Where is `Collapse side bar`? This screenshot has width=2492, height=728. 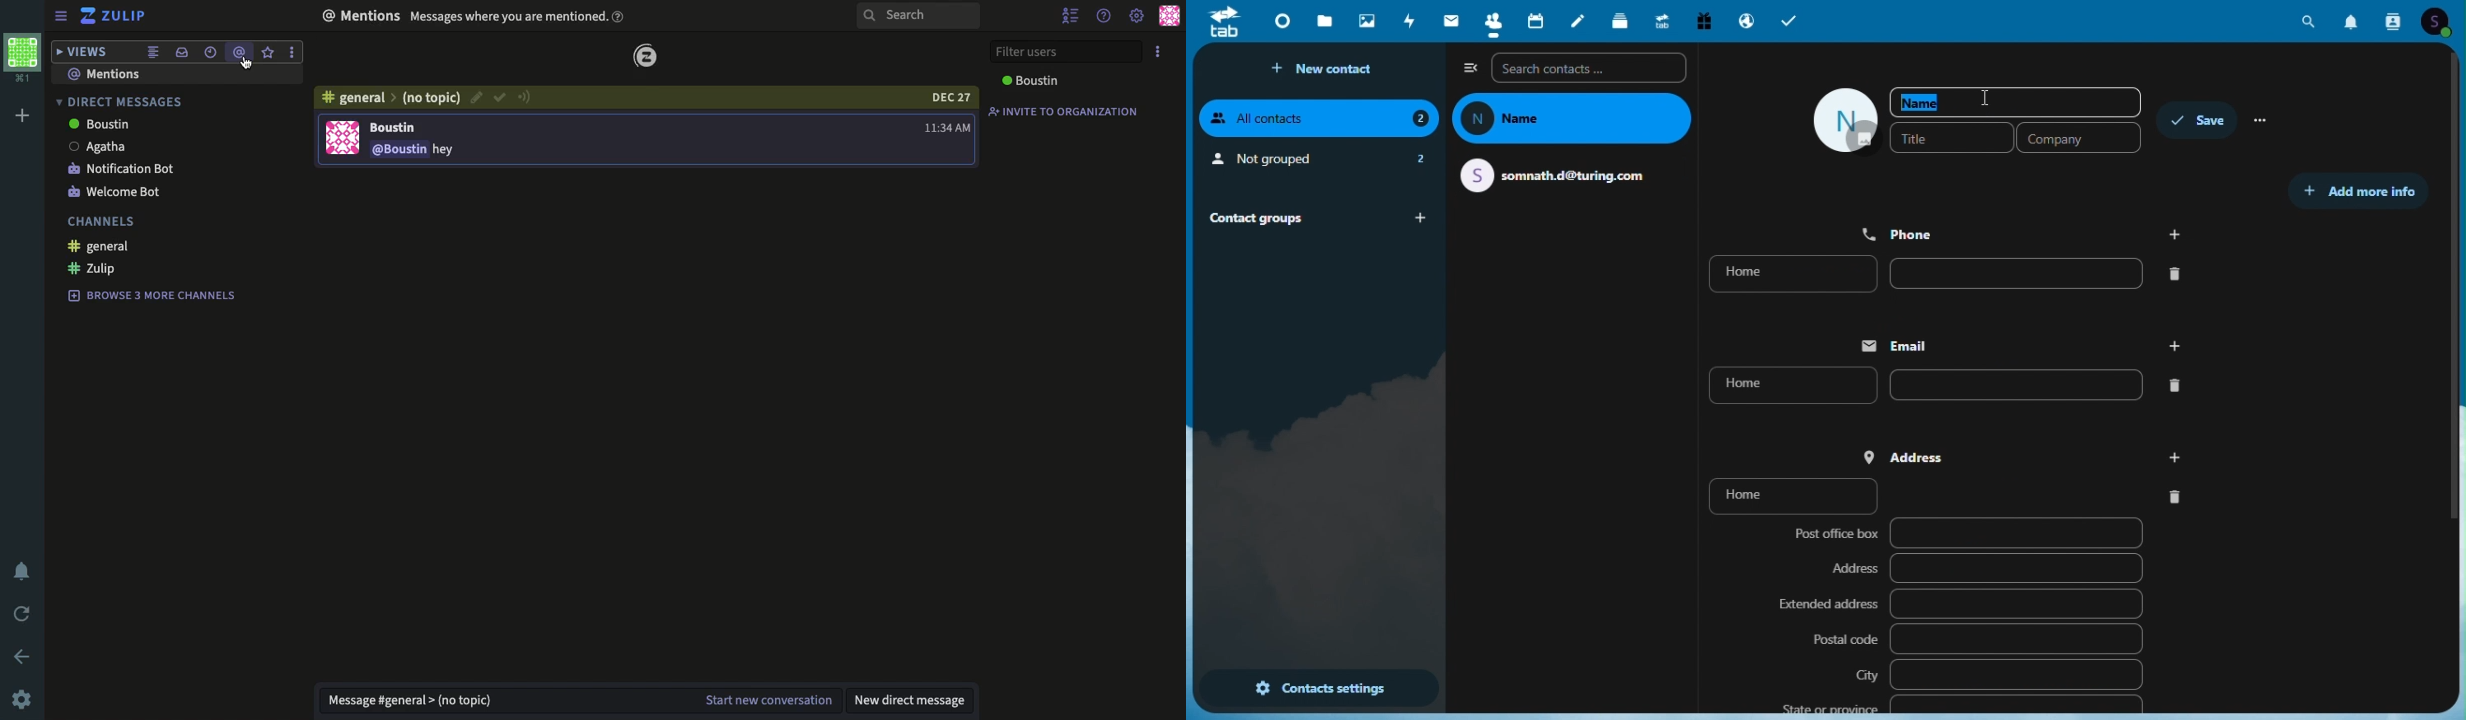 Collapse side bar is located at coordinates (1469, 67).